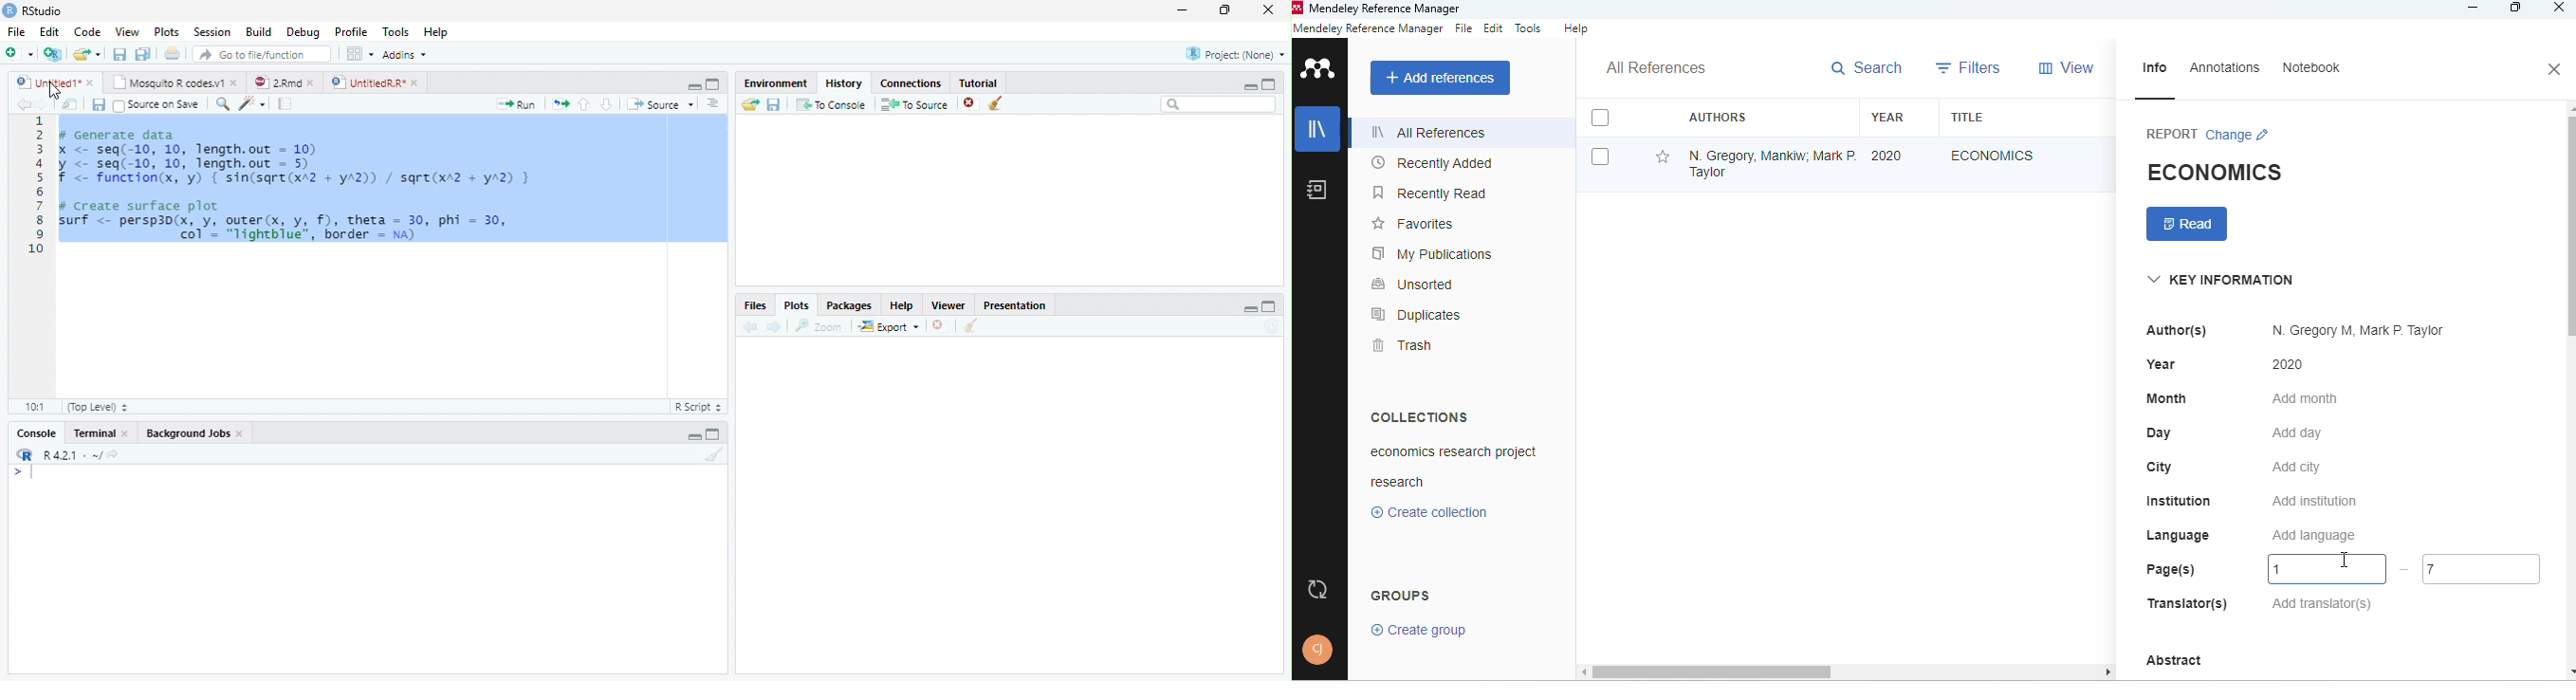 The width and height of the screenshot is (2576, 700). I want to click on close, so click(2560, 8).